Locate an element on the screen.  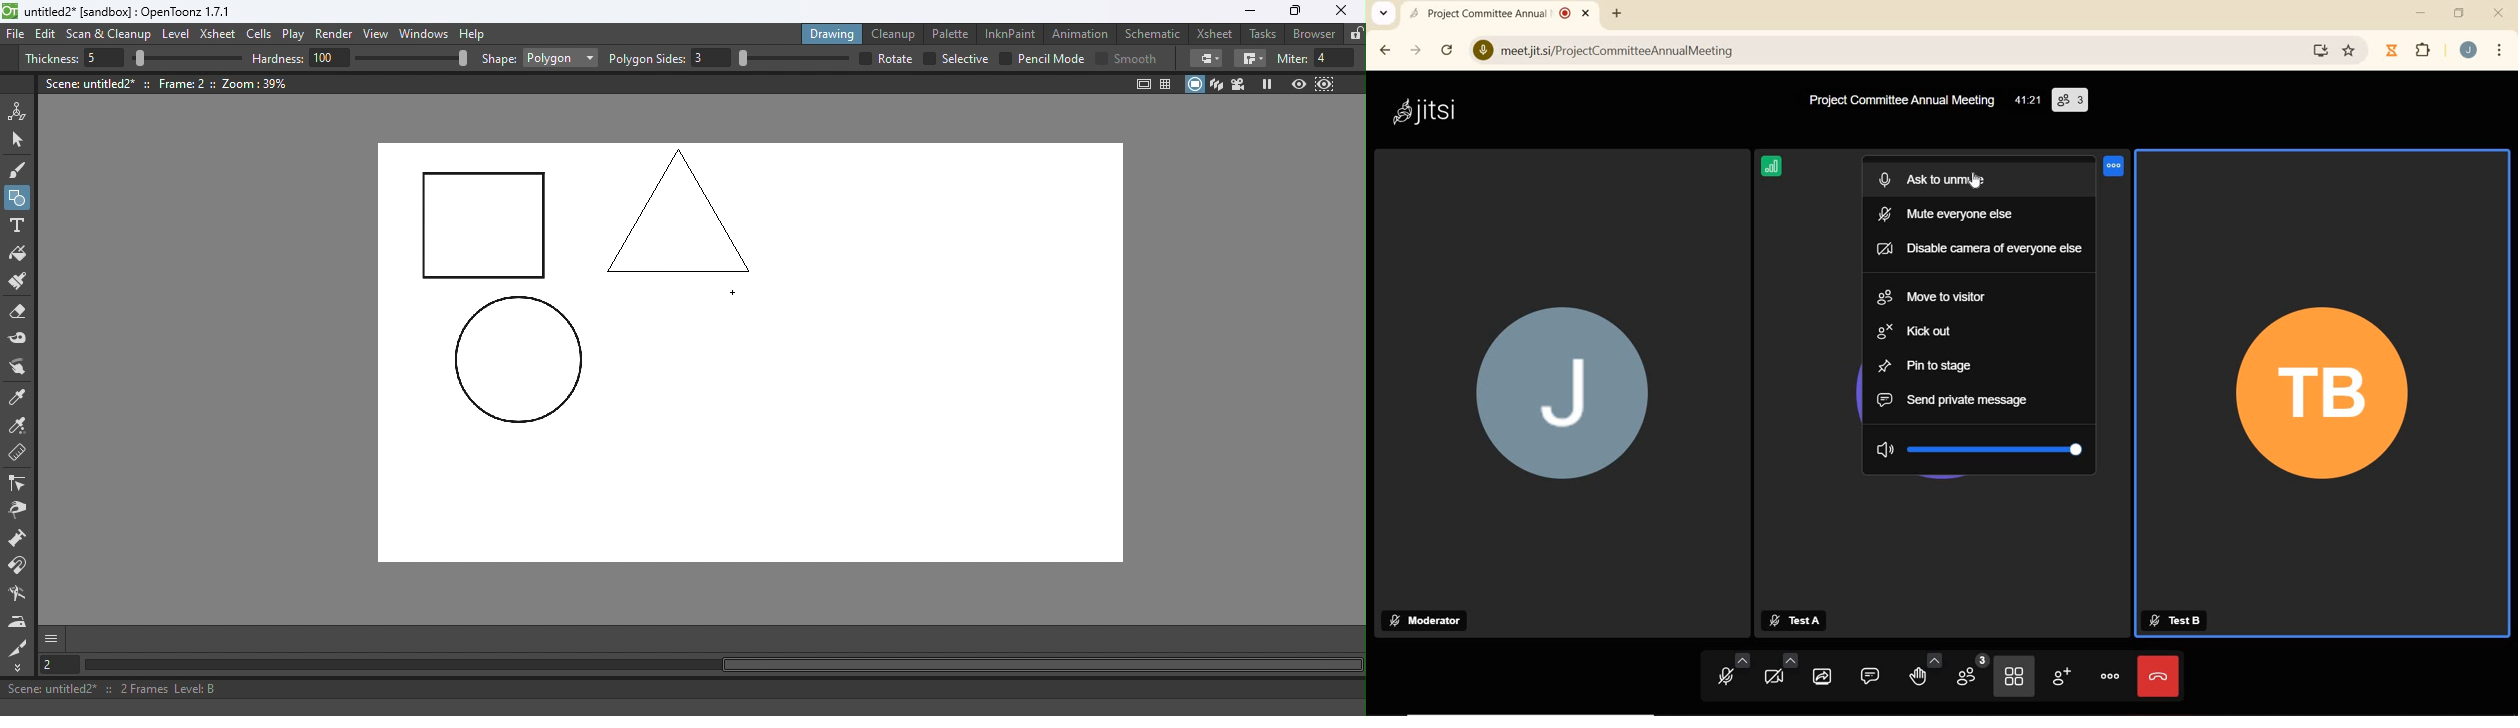
hardness is located at coordinates (280, 58).